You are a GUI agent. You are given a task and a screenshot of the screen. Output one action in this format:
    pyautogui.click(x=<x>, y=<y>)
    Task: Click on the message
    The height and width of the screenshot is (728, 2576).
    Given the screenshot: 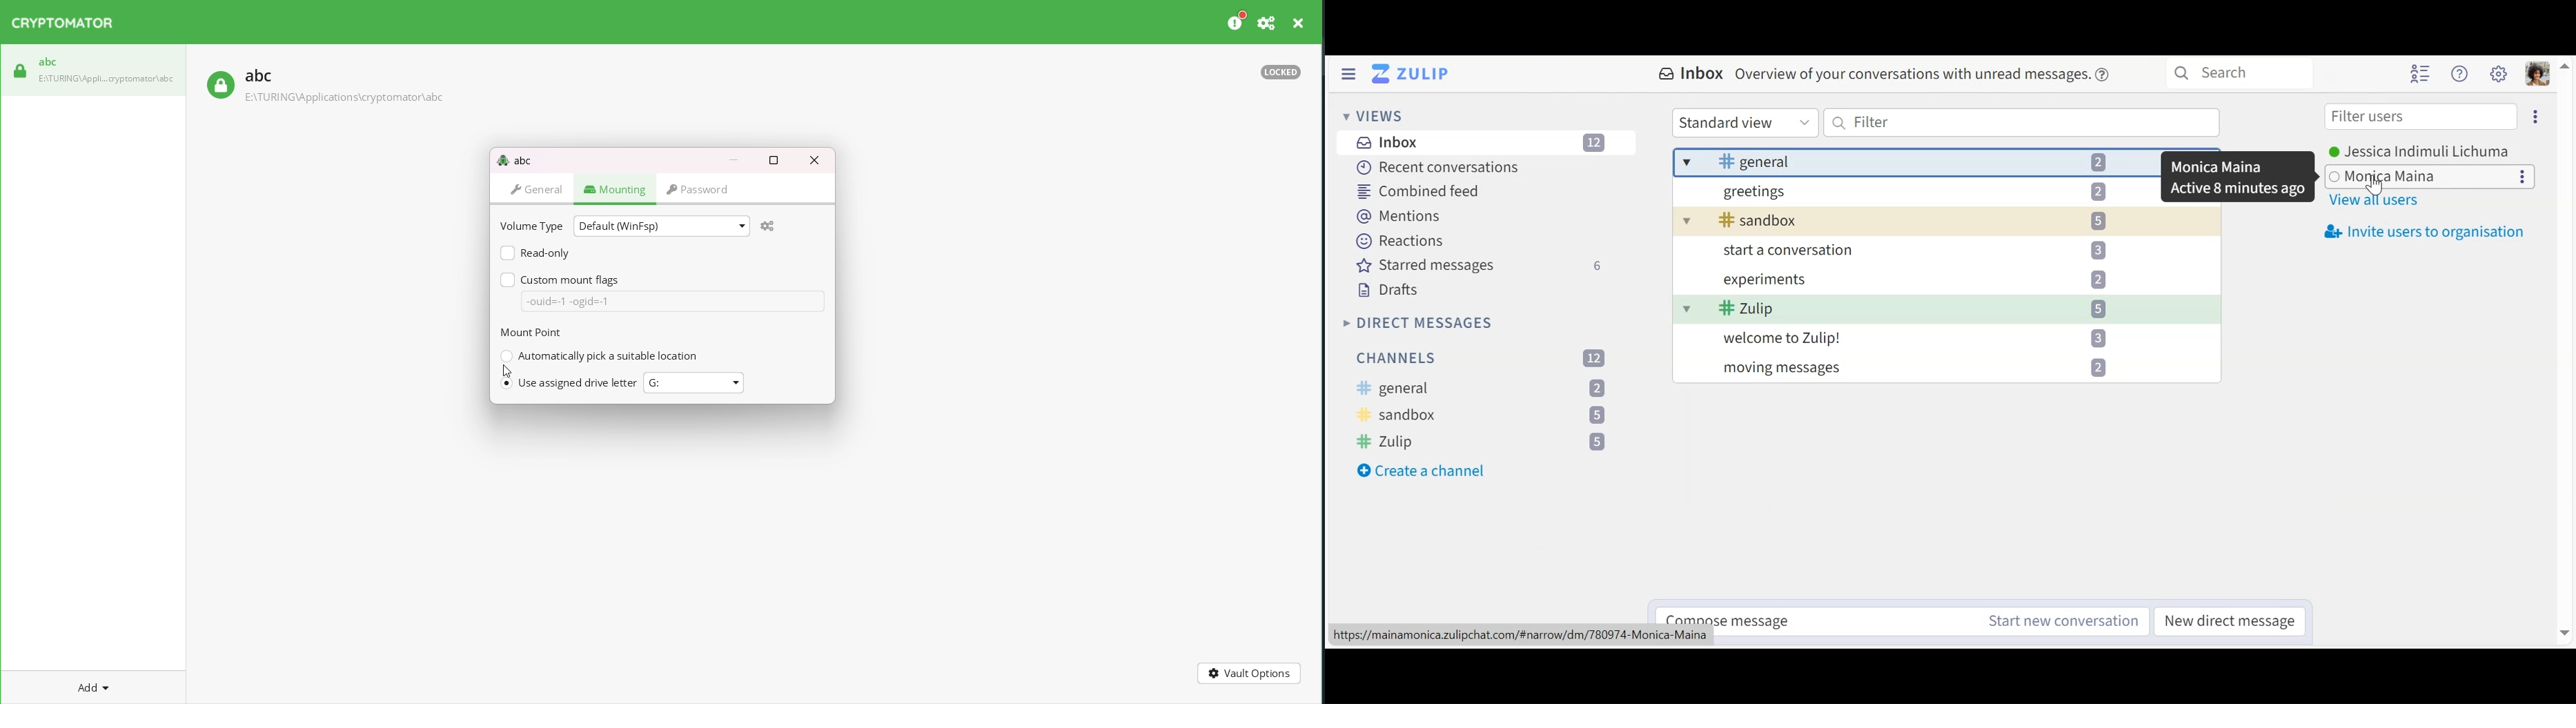 What is the action you would take?
    pyautogui.click(x=1954, y=277)
    